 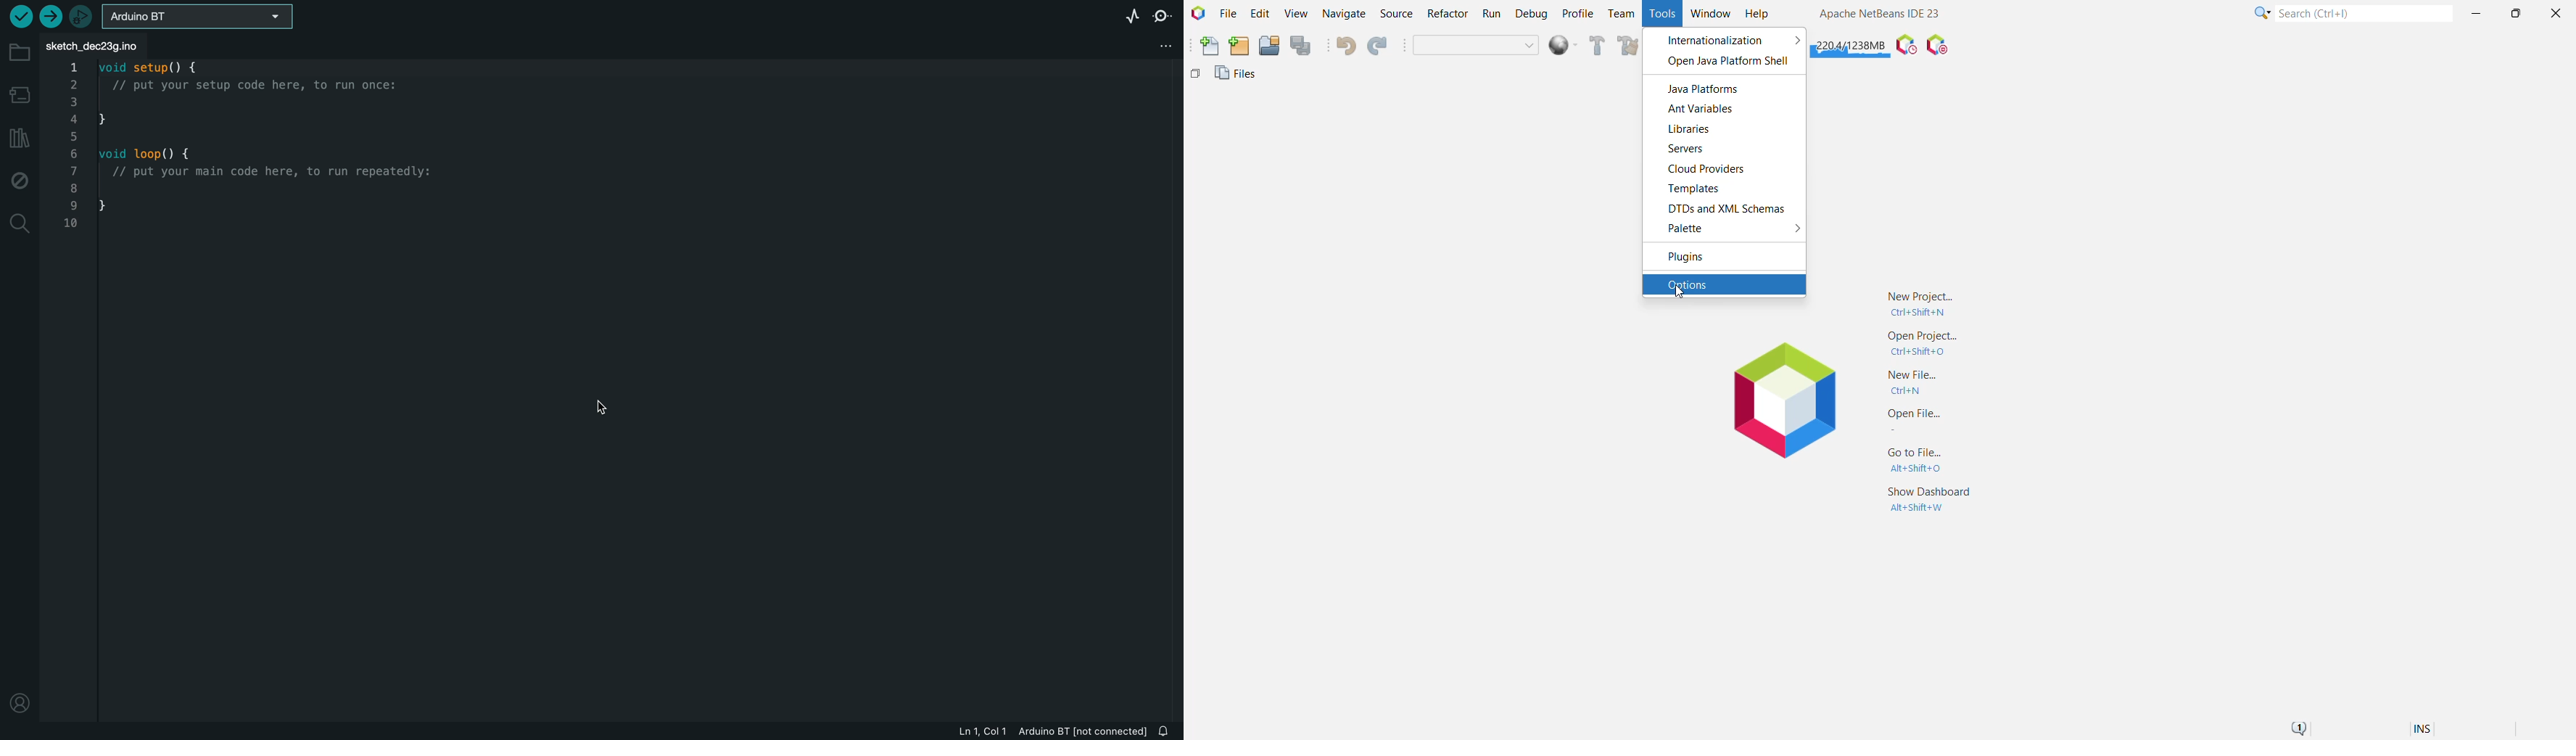 What do you see at coordinates (1197, 14) in the screenshot?
I see `Application Logo` at bounding box center [1197, 14].